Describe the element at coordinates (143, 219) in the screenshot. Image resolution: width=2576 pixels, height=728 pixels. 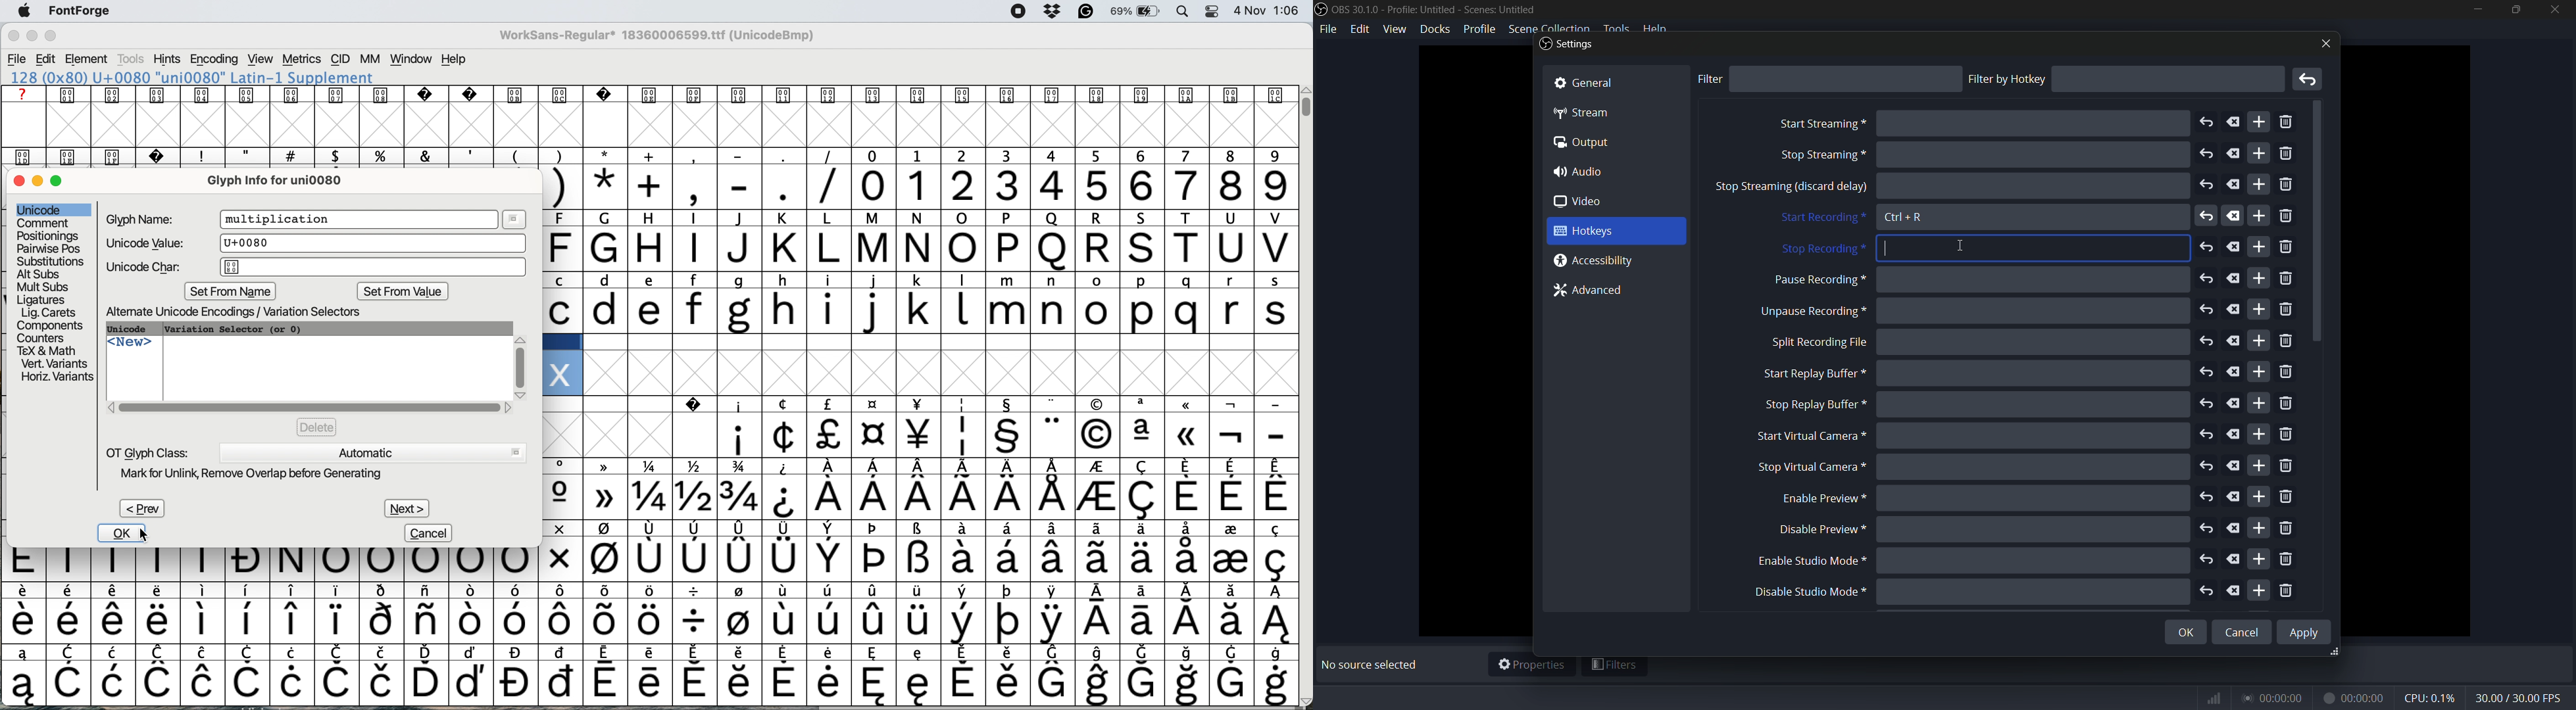
I see `glyph name` at that location.